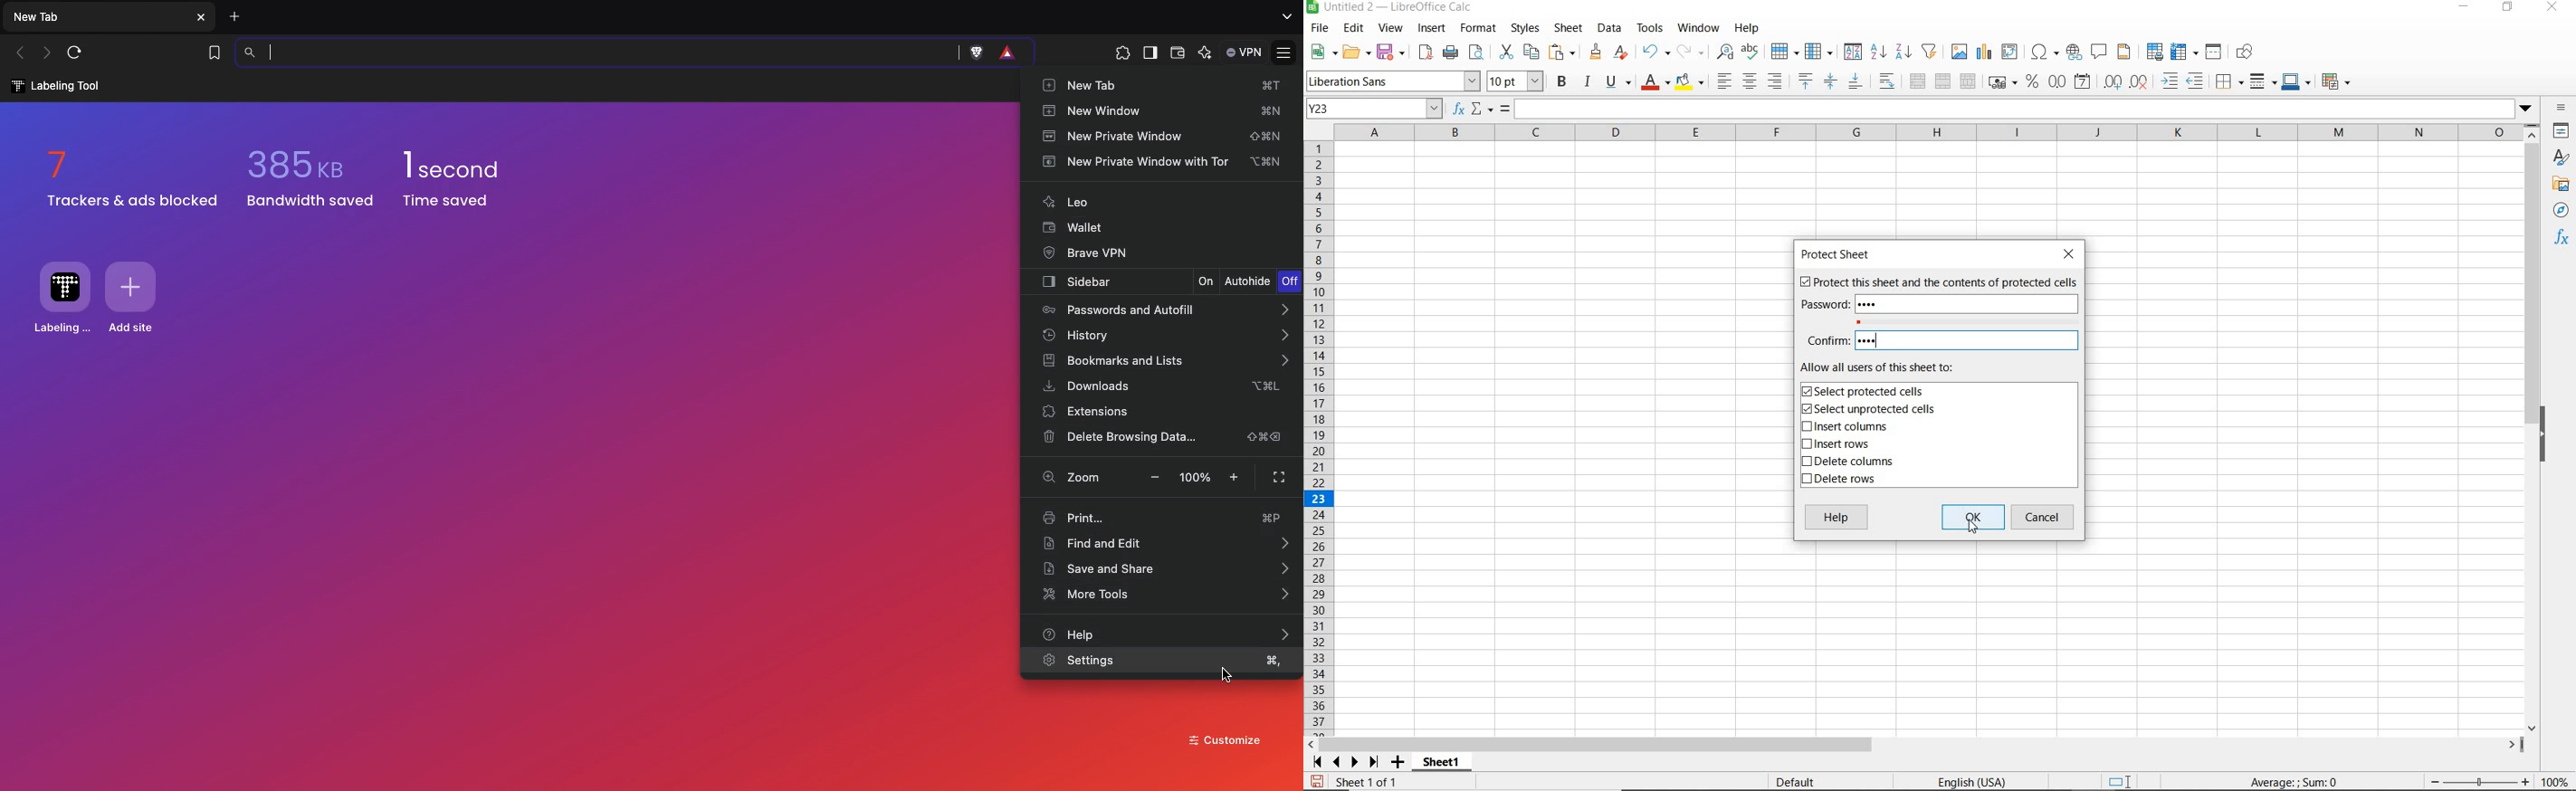 This screenshot has height=812, width=2576. I want to click on sheet 1, so click(1440, 760).